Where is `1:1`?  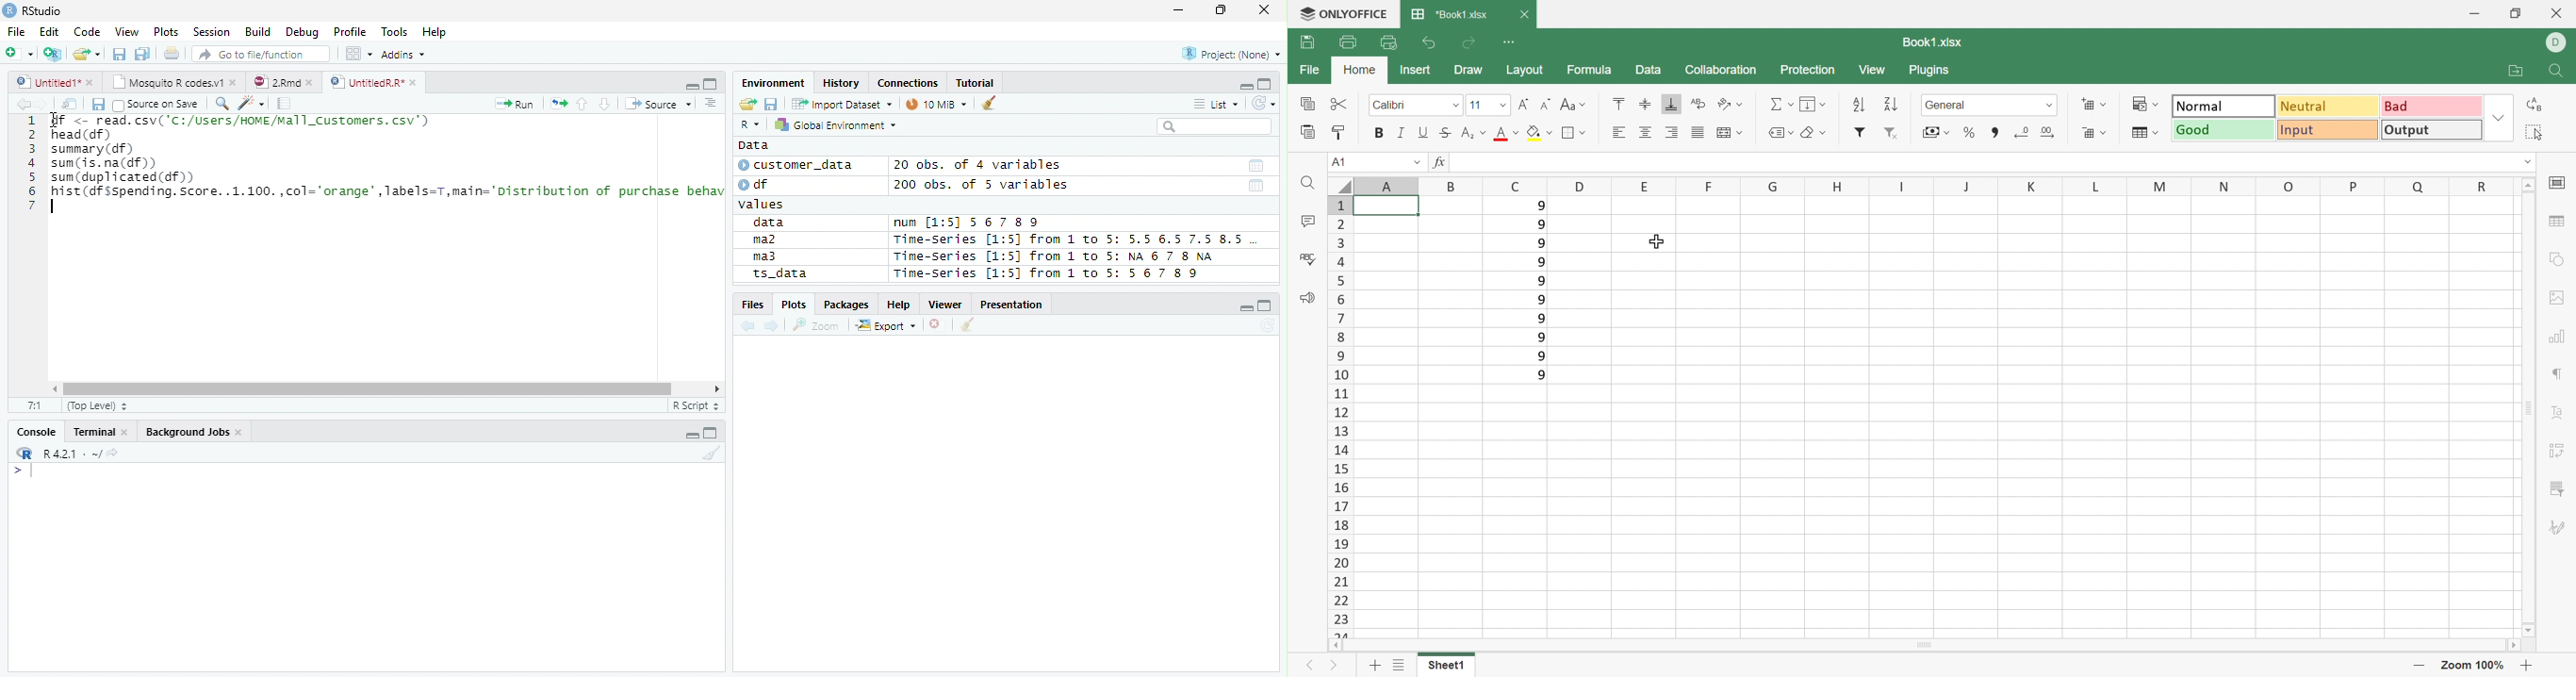 1:1 is located at coordinates (35, 405).